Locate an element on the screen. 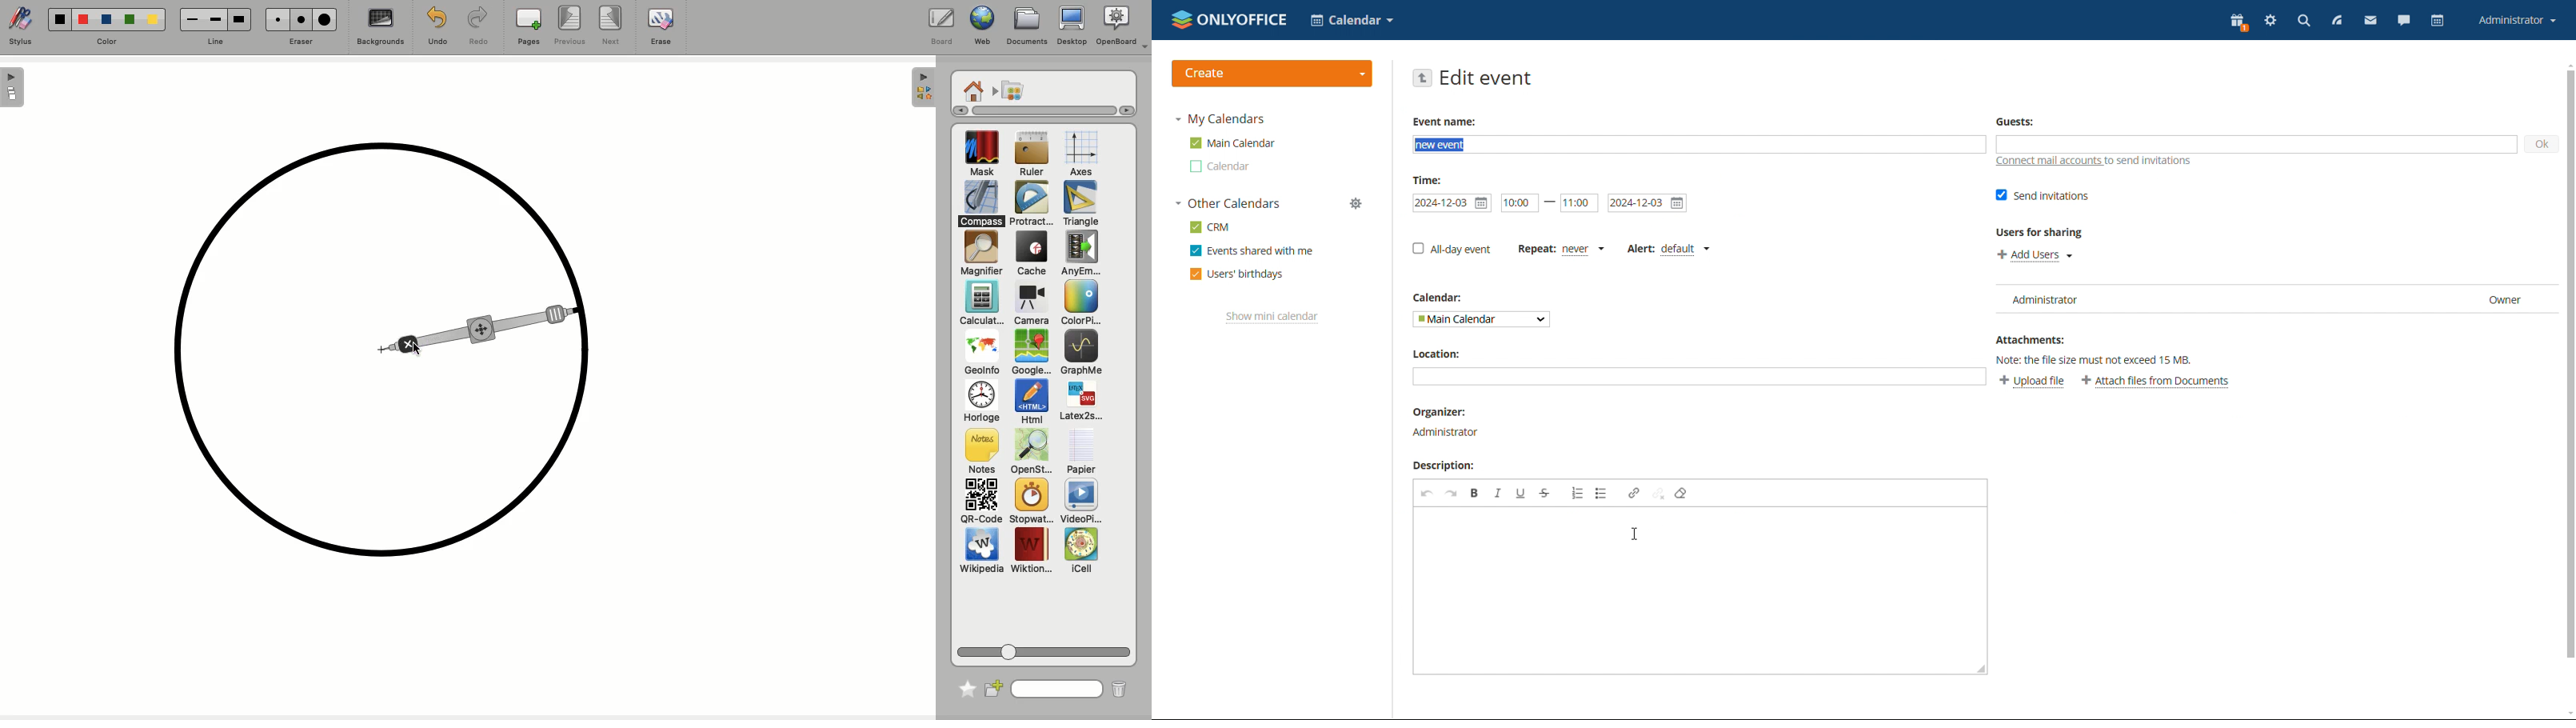  Event name: is located at coordinates (1447, 122).